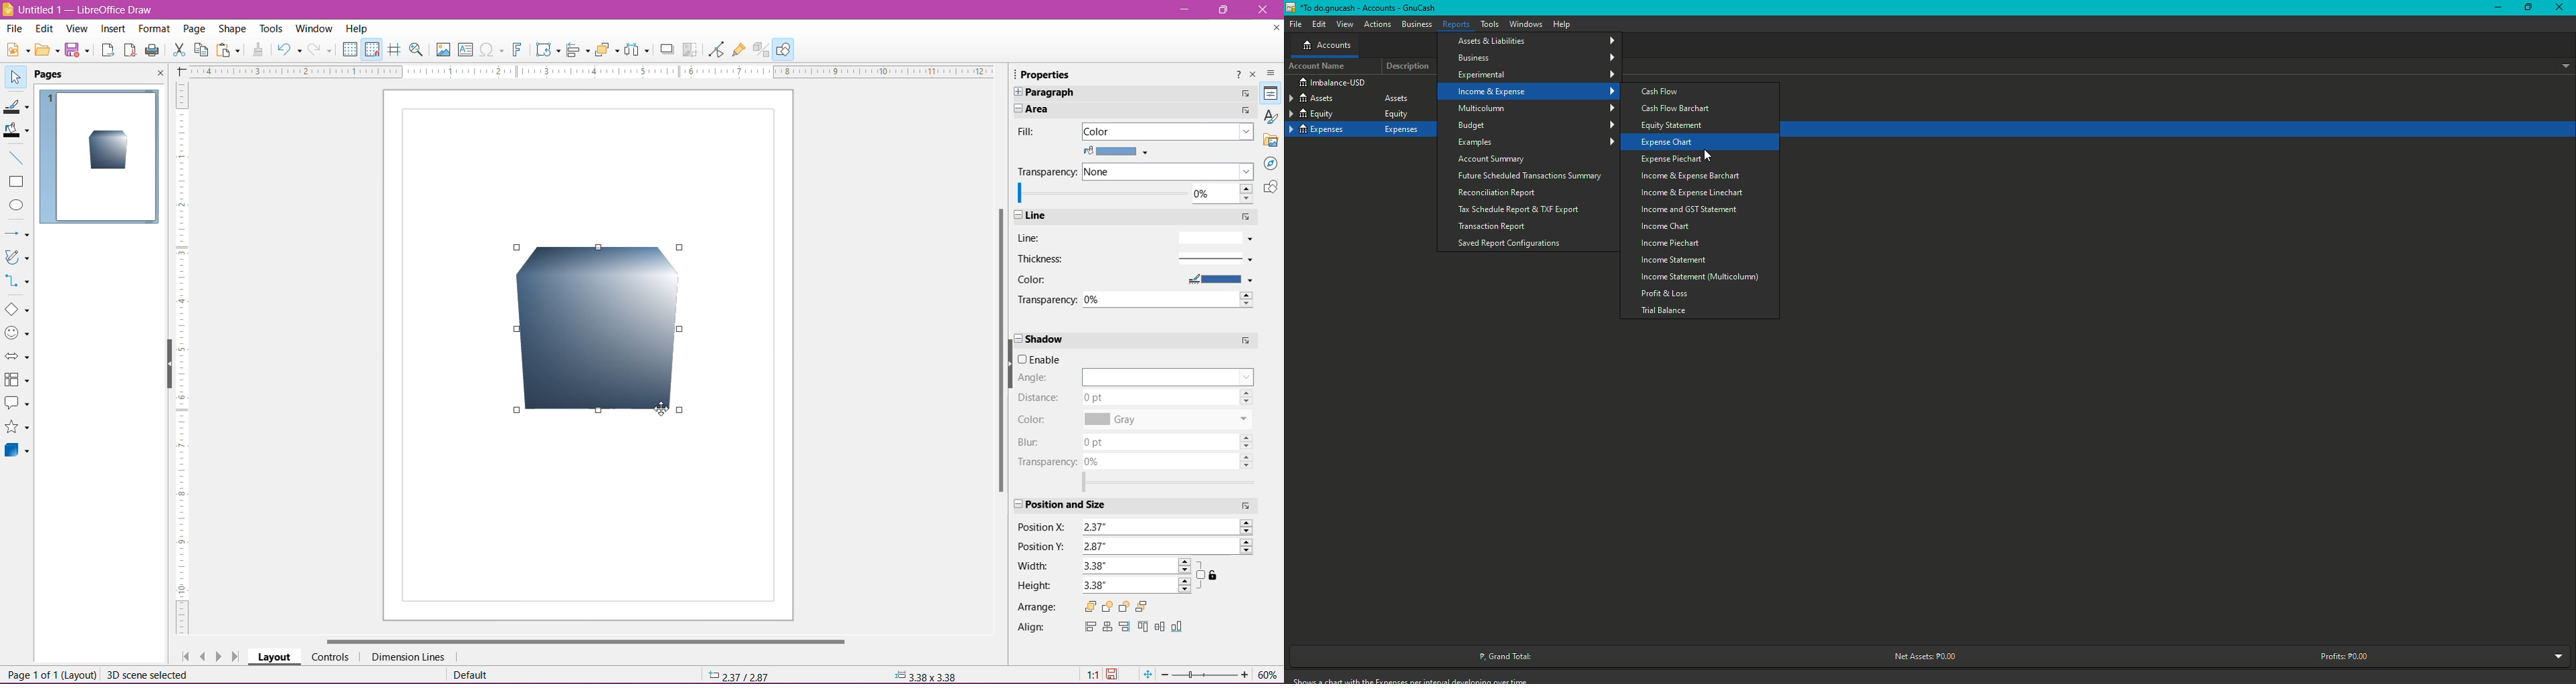 This screenshot has height=700, width=2576. What do you see at coordinates (1253, 75) in the screenshot?
I see `Close Sidebar Deck` at bounding box center [1253, 75].